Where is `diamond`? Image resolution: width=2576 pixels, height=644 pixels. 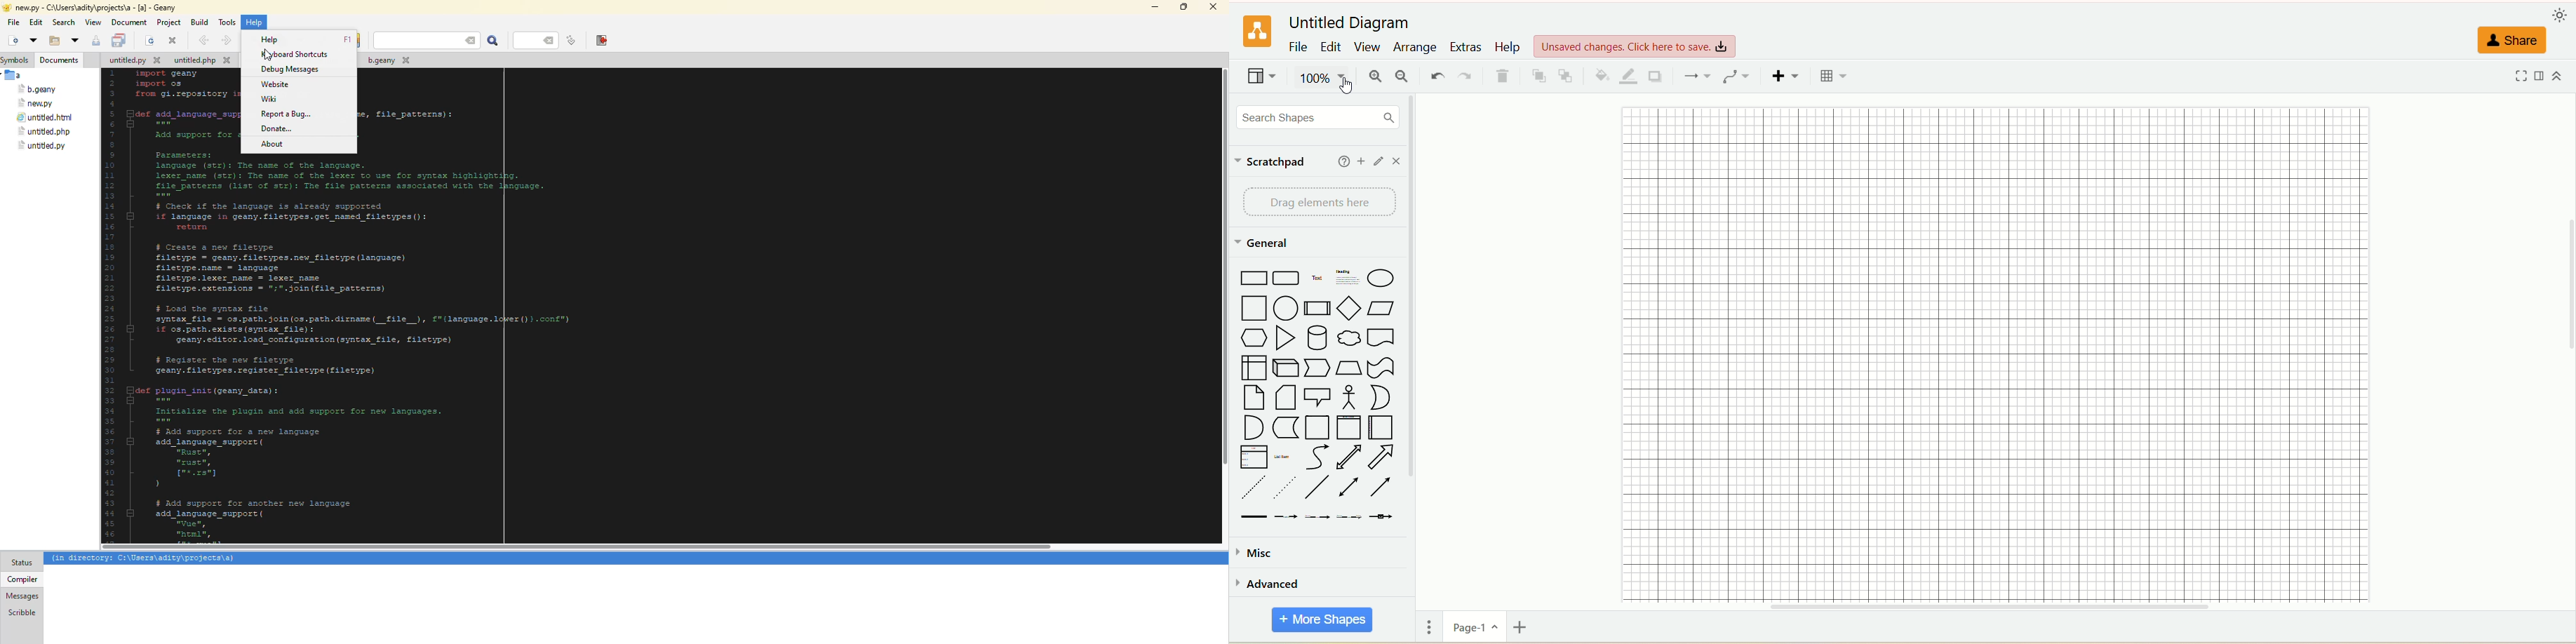 diamond is located at coordinates (1348, 307).